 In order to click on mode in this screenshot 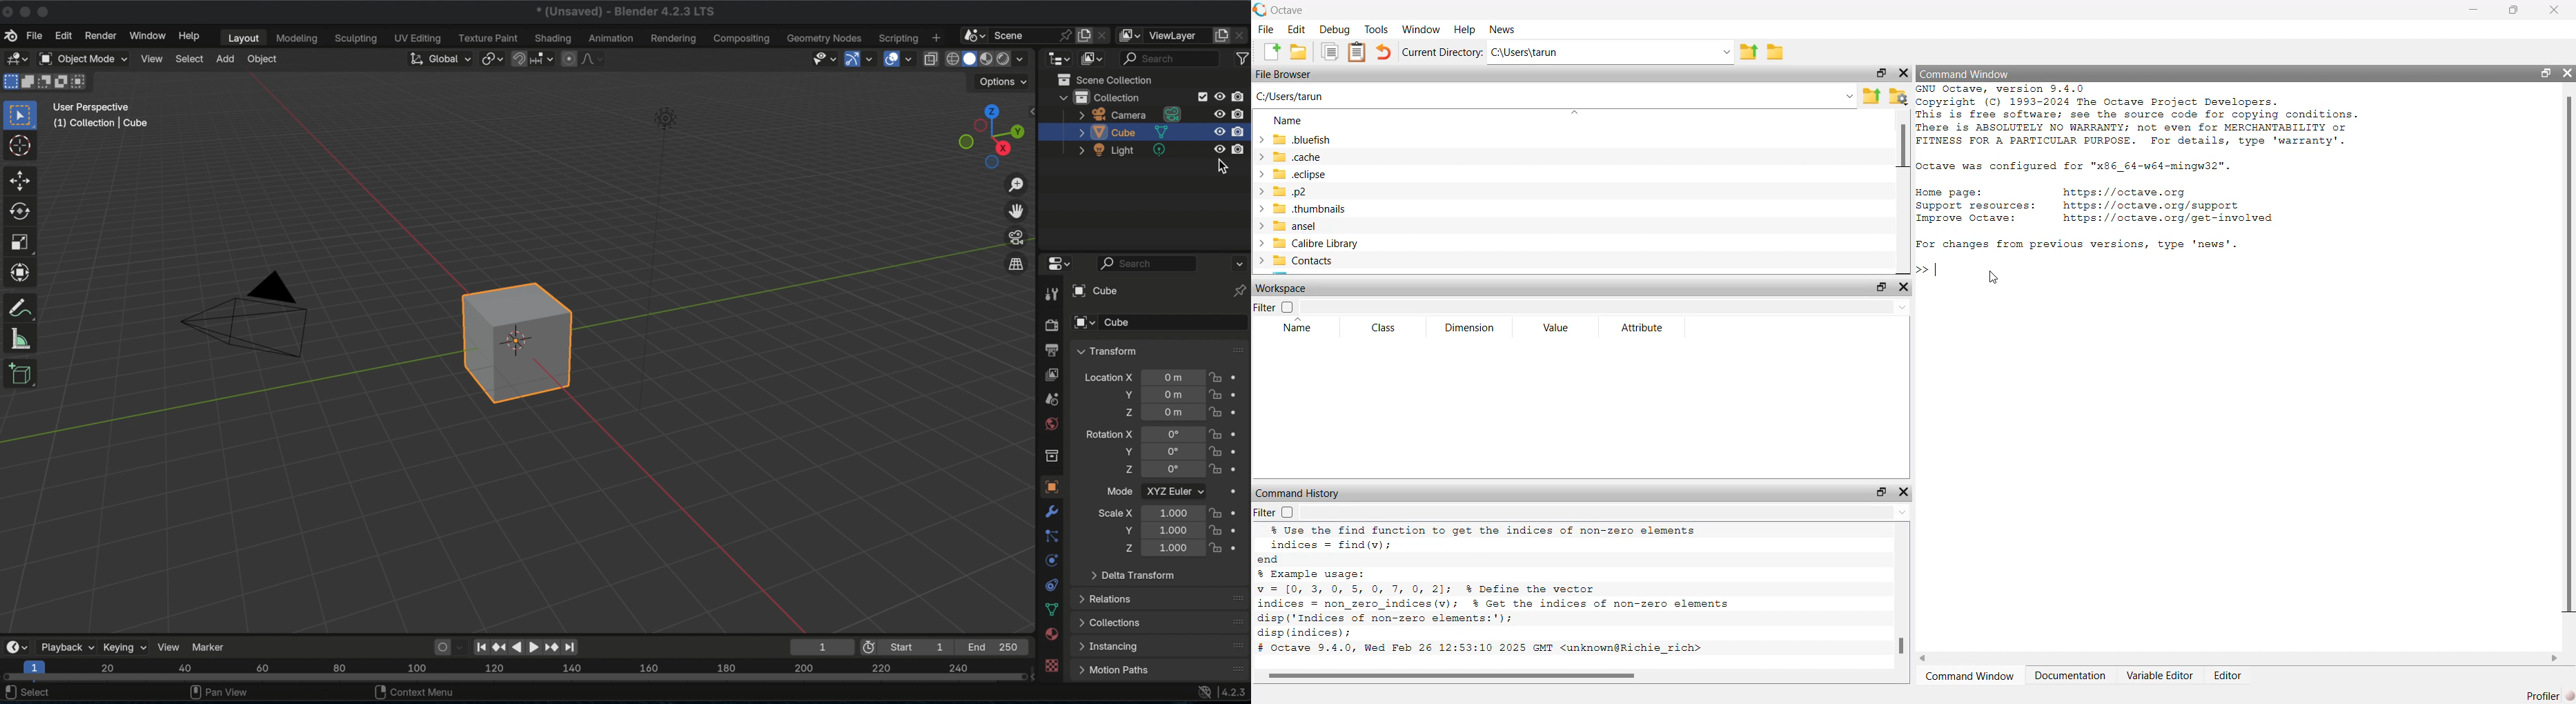, I will do `click(1117, 490)`.